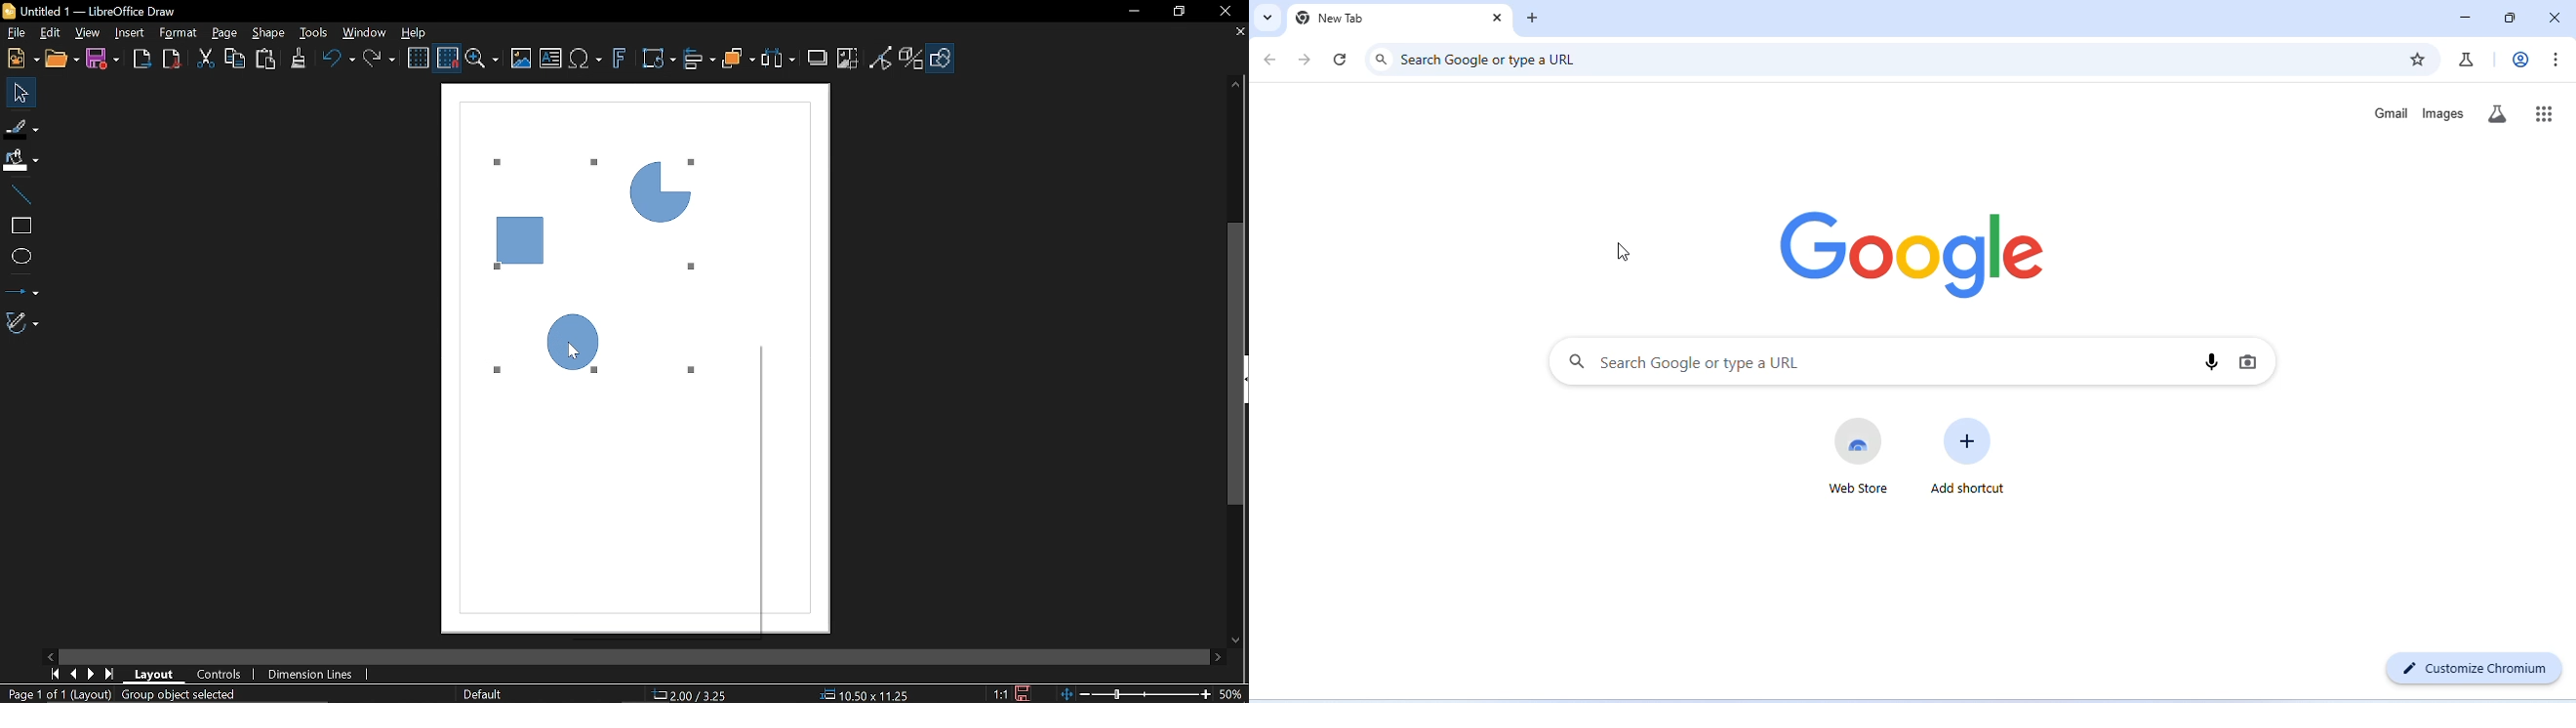 The image size is (2576, 728). What do you see at coordinates (268, 60) in the screenshot?
I see `Paste` at bounding box center [268, 60].